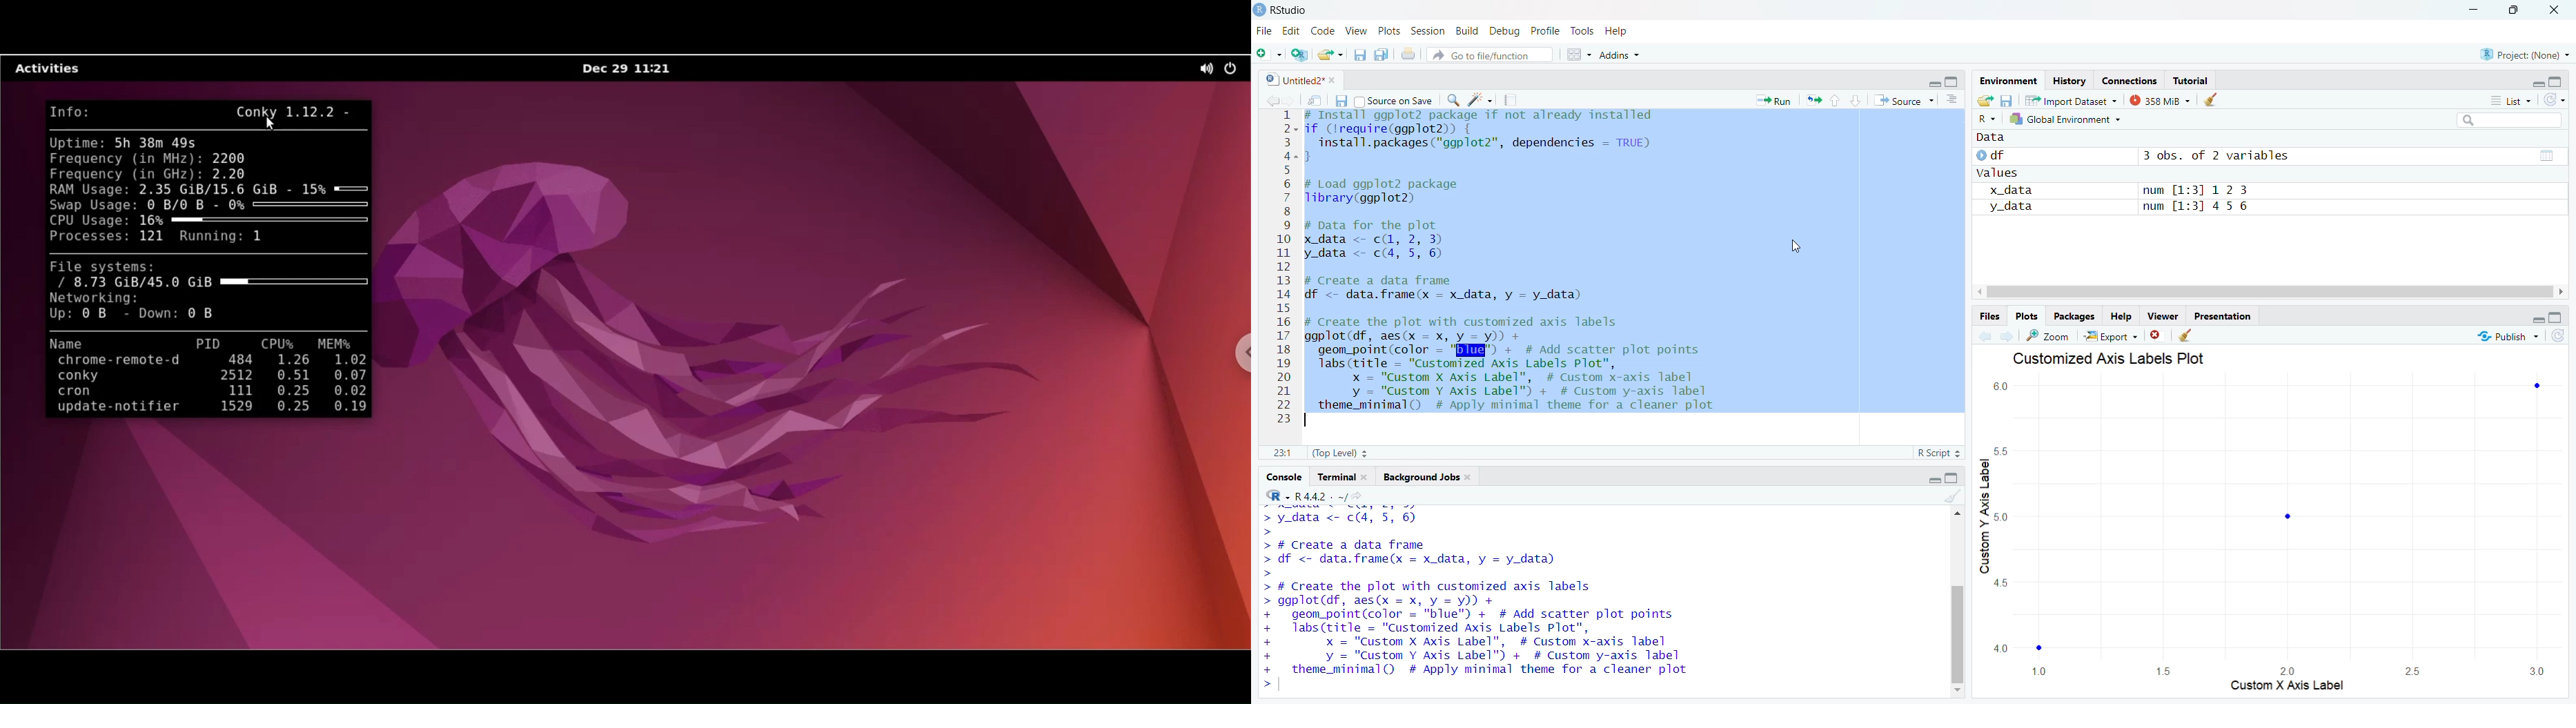  I want to click on grid, so click(1578, 57).